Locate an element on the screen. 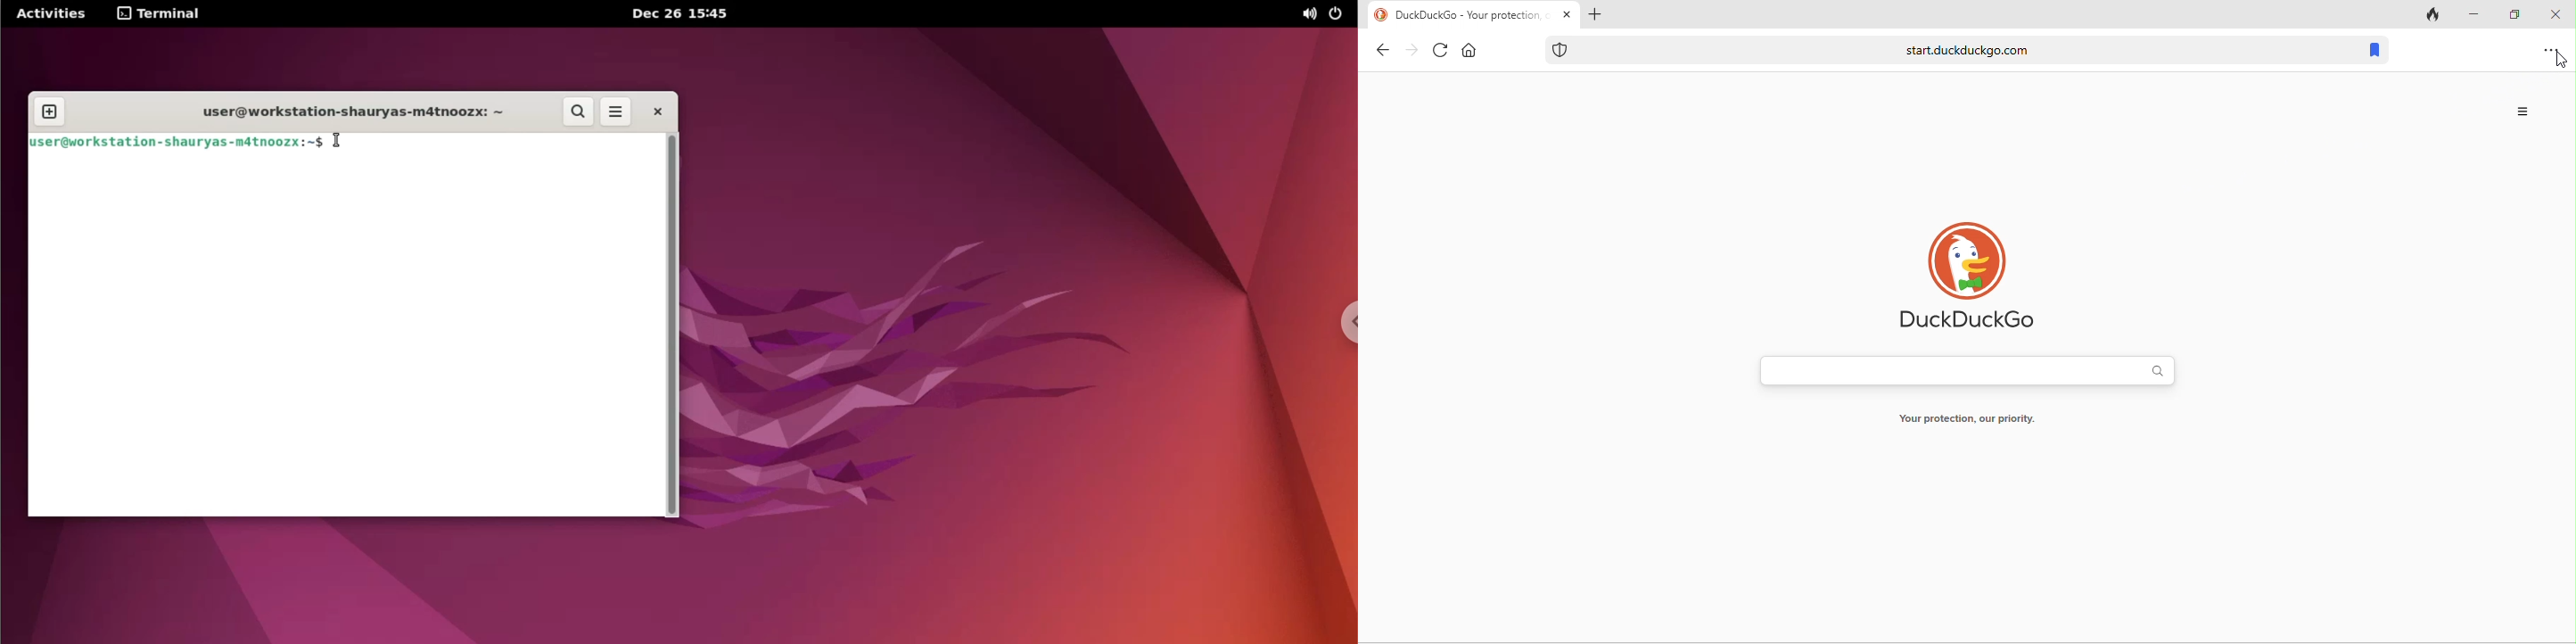 The height and width of the screenshot is (644, 2576). scrollbar is located at coordinates (673, 326).